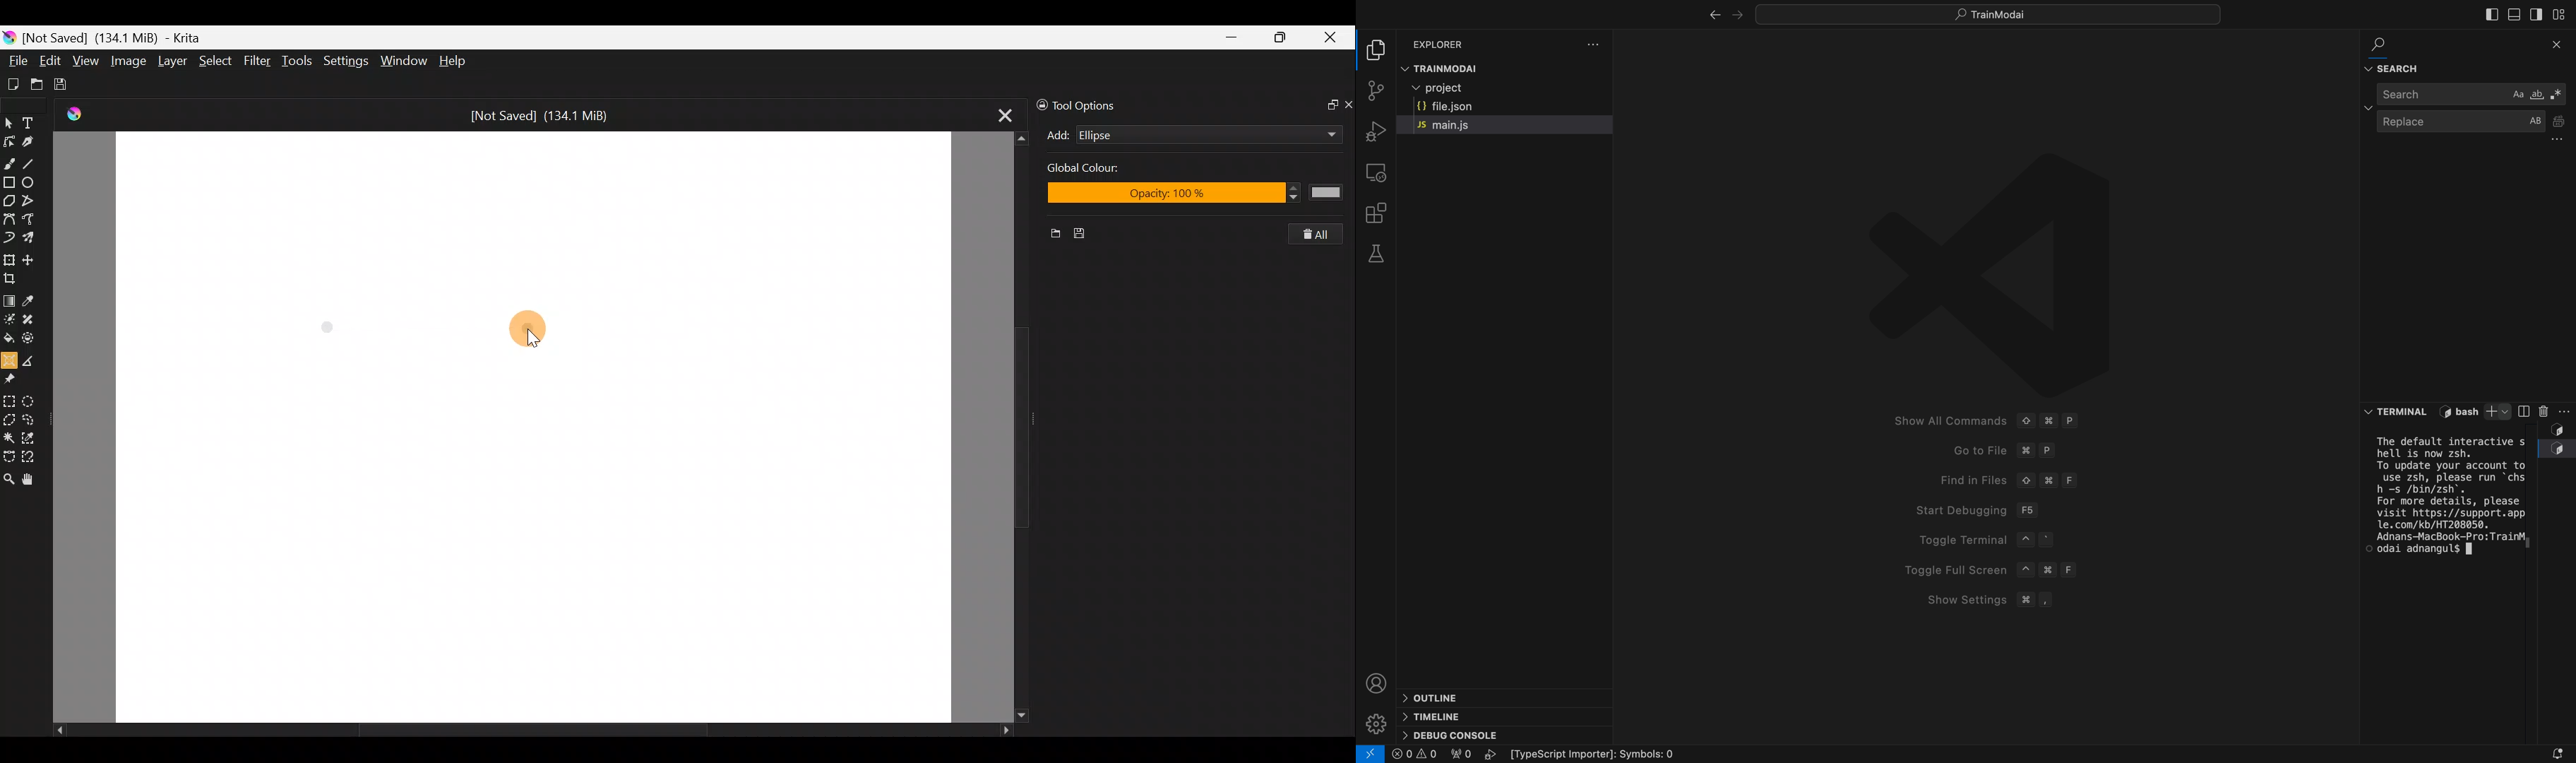 Image resolution: width=2576 pixels, height=784 pixels. Describe the element at coordinates (10, 162) in the screenshot. I see `Freehand brush tool` at that location.